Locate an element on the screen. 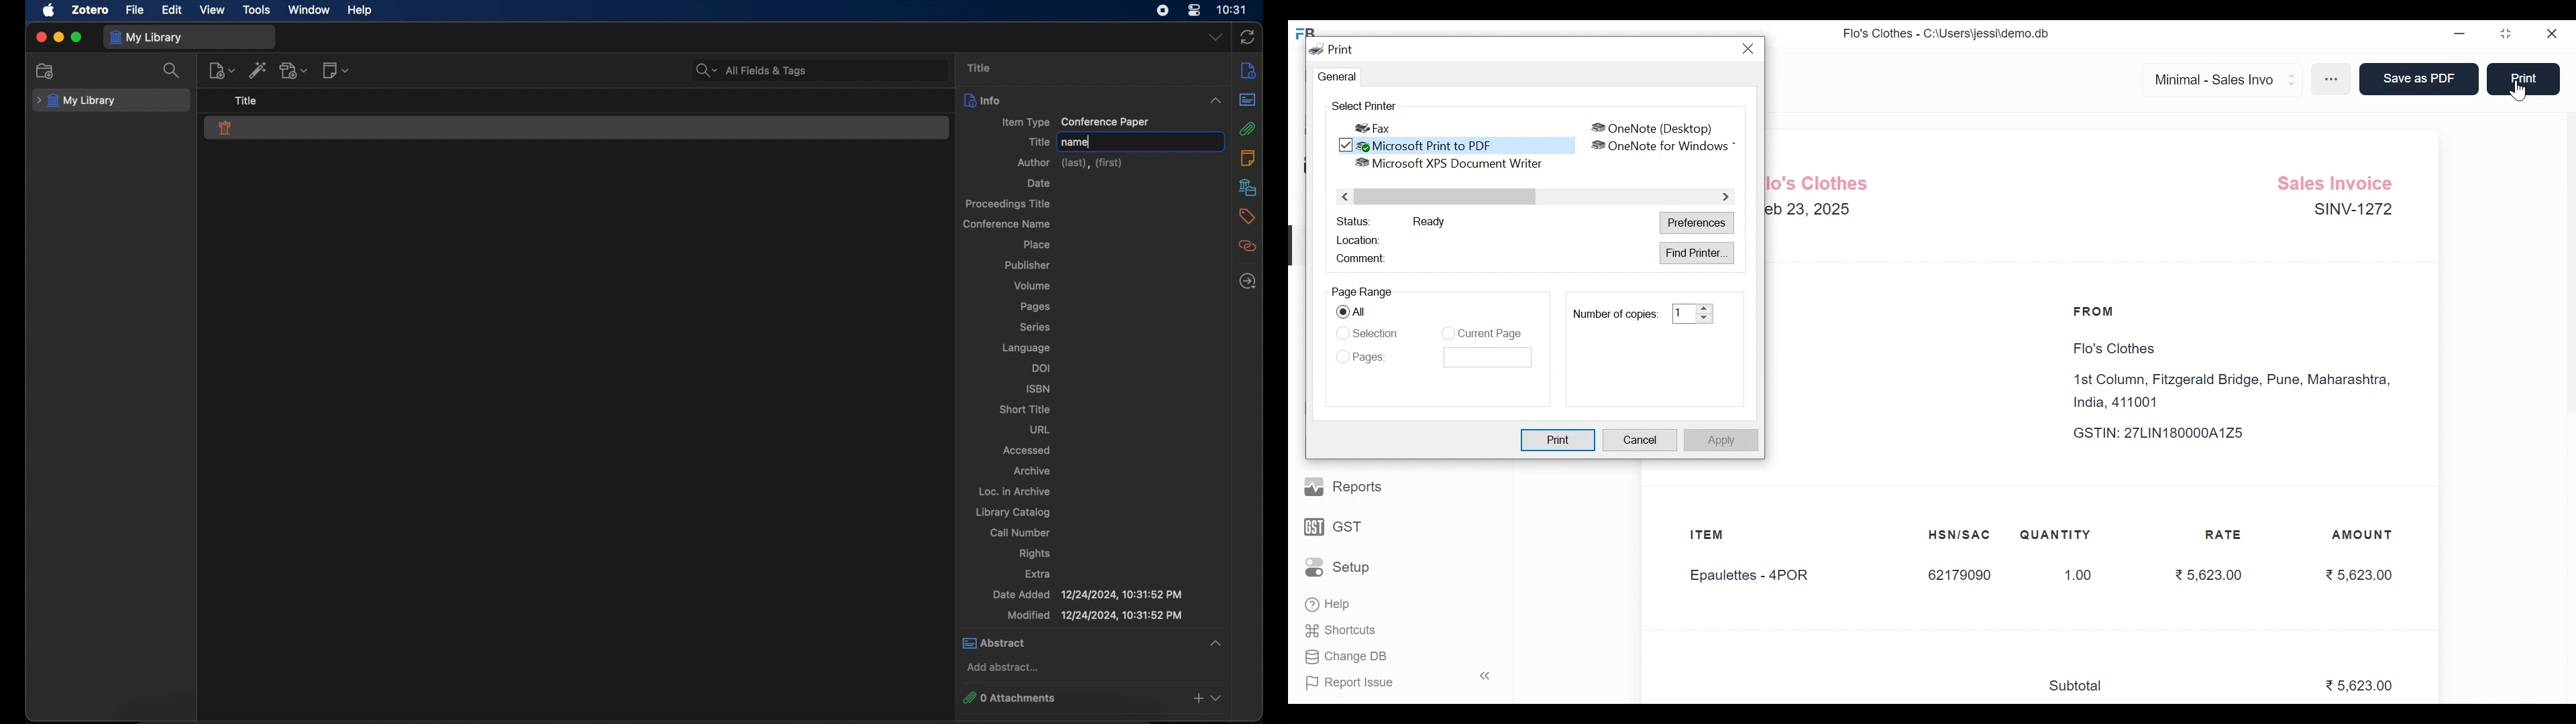 The image size is (2576, 728). publisher is located at coordinates (1028, 265).